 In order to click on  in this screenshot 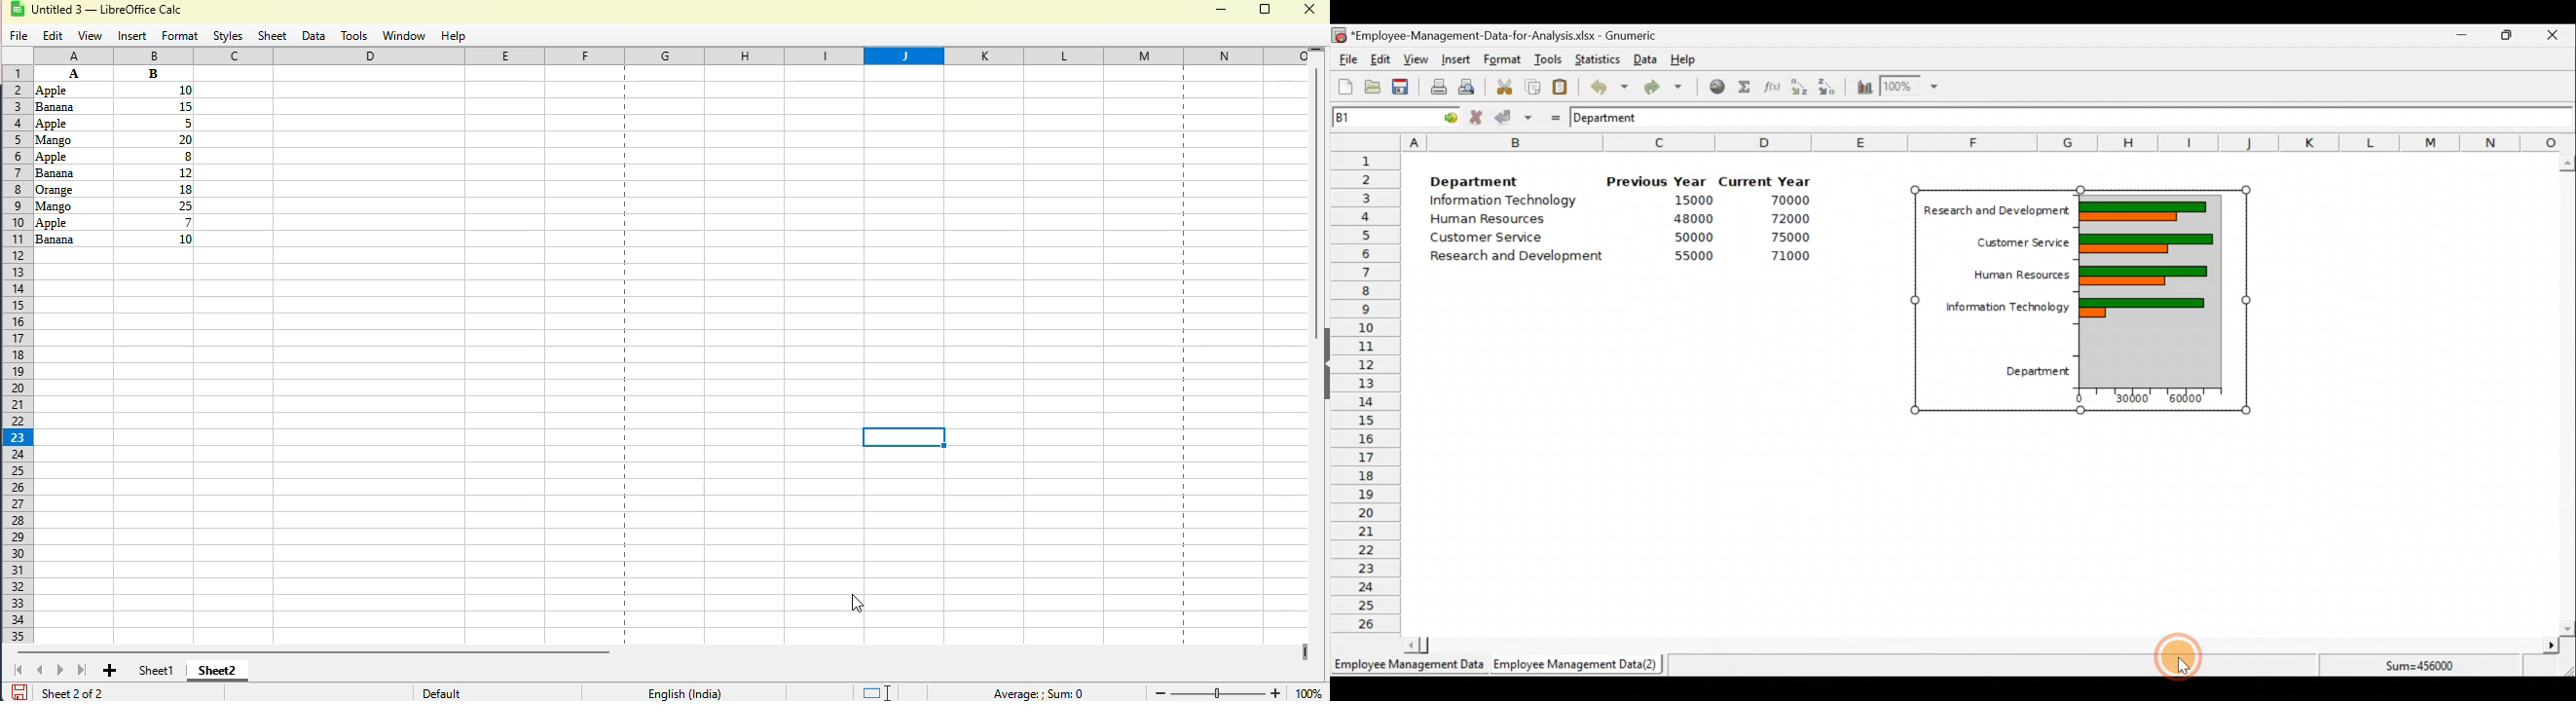, I will do `click(154, 155)`.